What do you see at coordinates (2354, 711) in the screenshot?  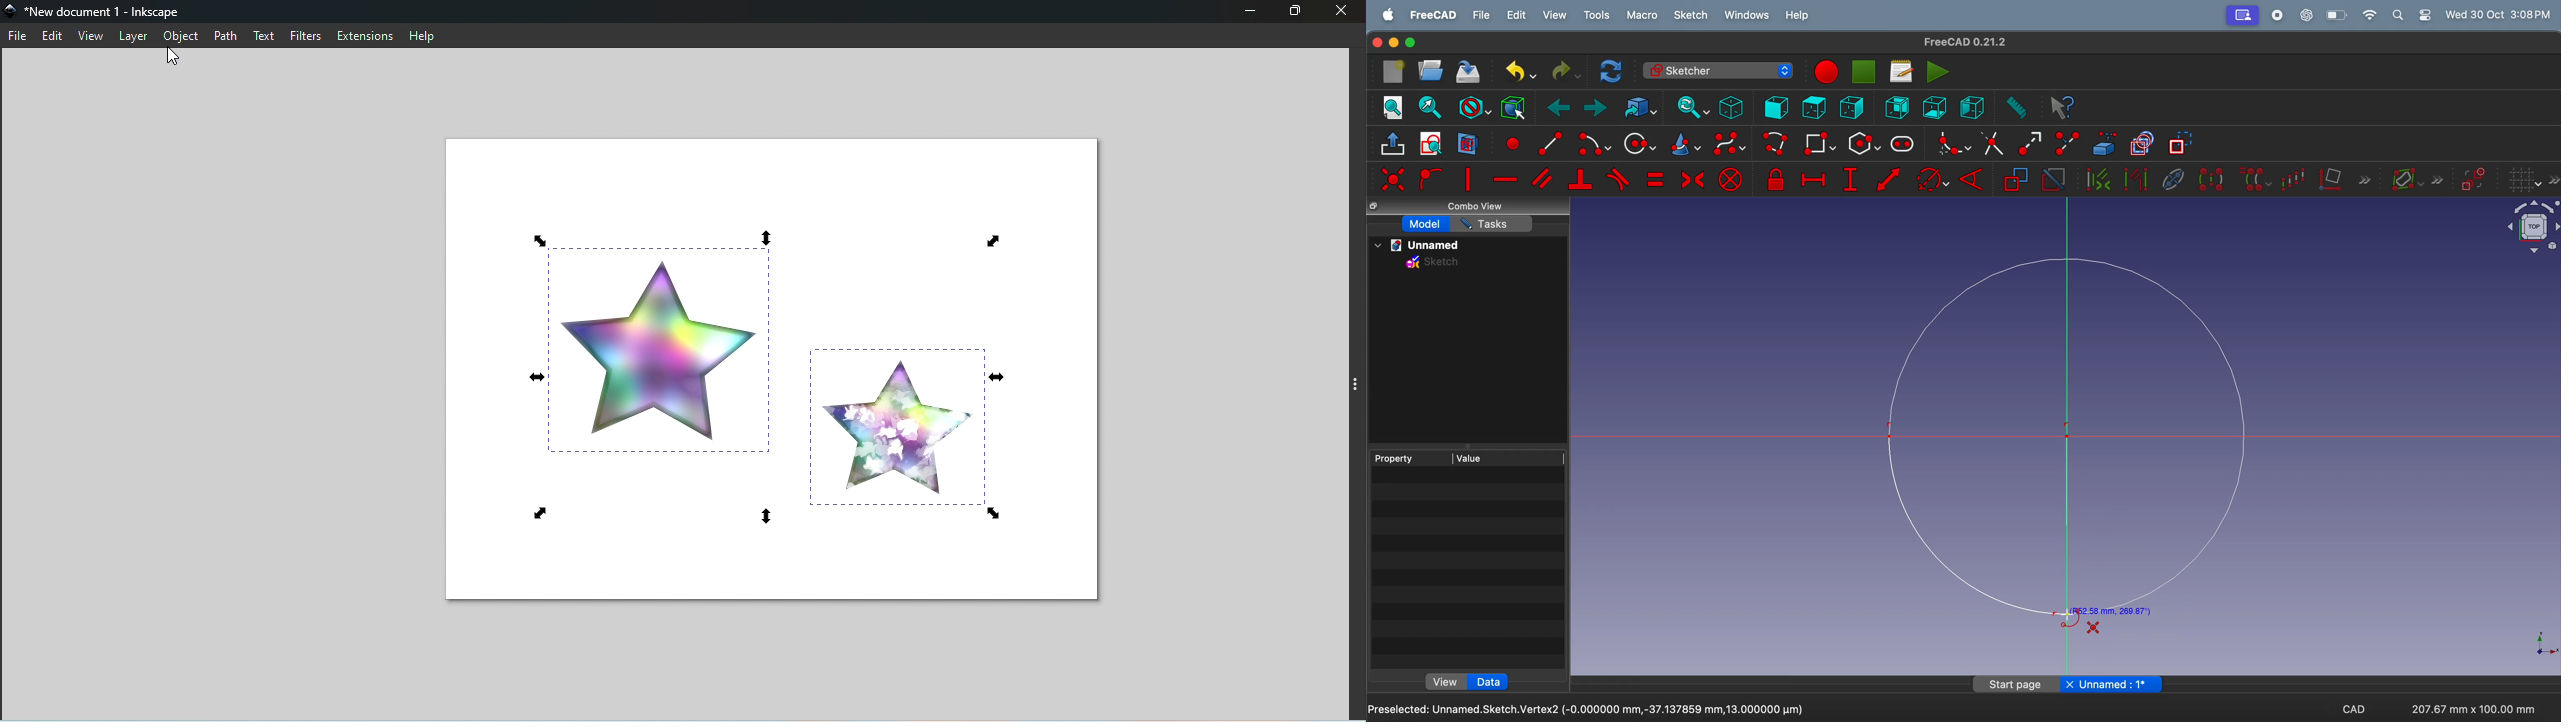 I see `cad` at bounding box center [2354, 711].